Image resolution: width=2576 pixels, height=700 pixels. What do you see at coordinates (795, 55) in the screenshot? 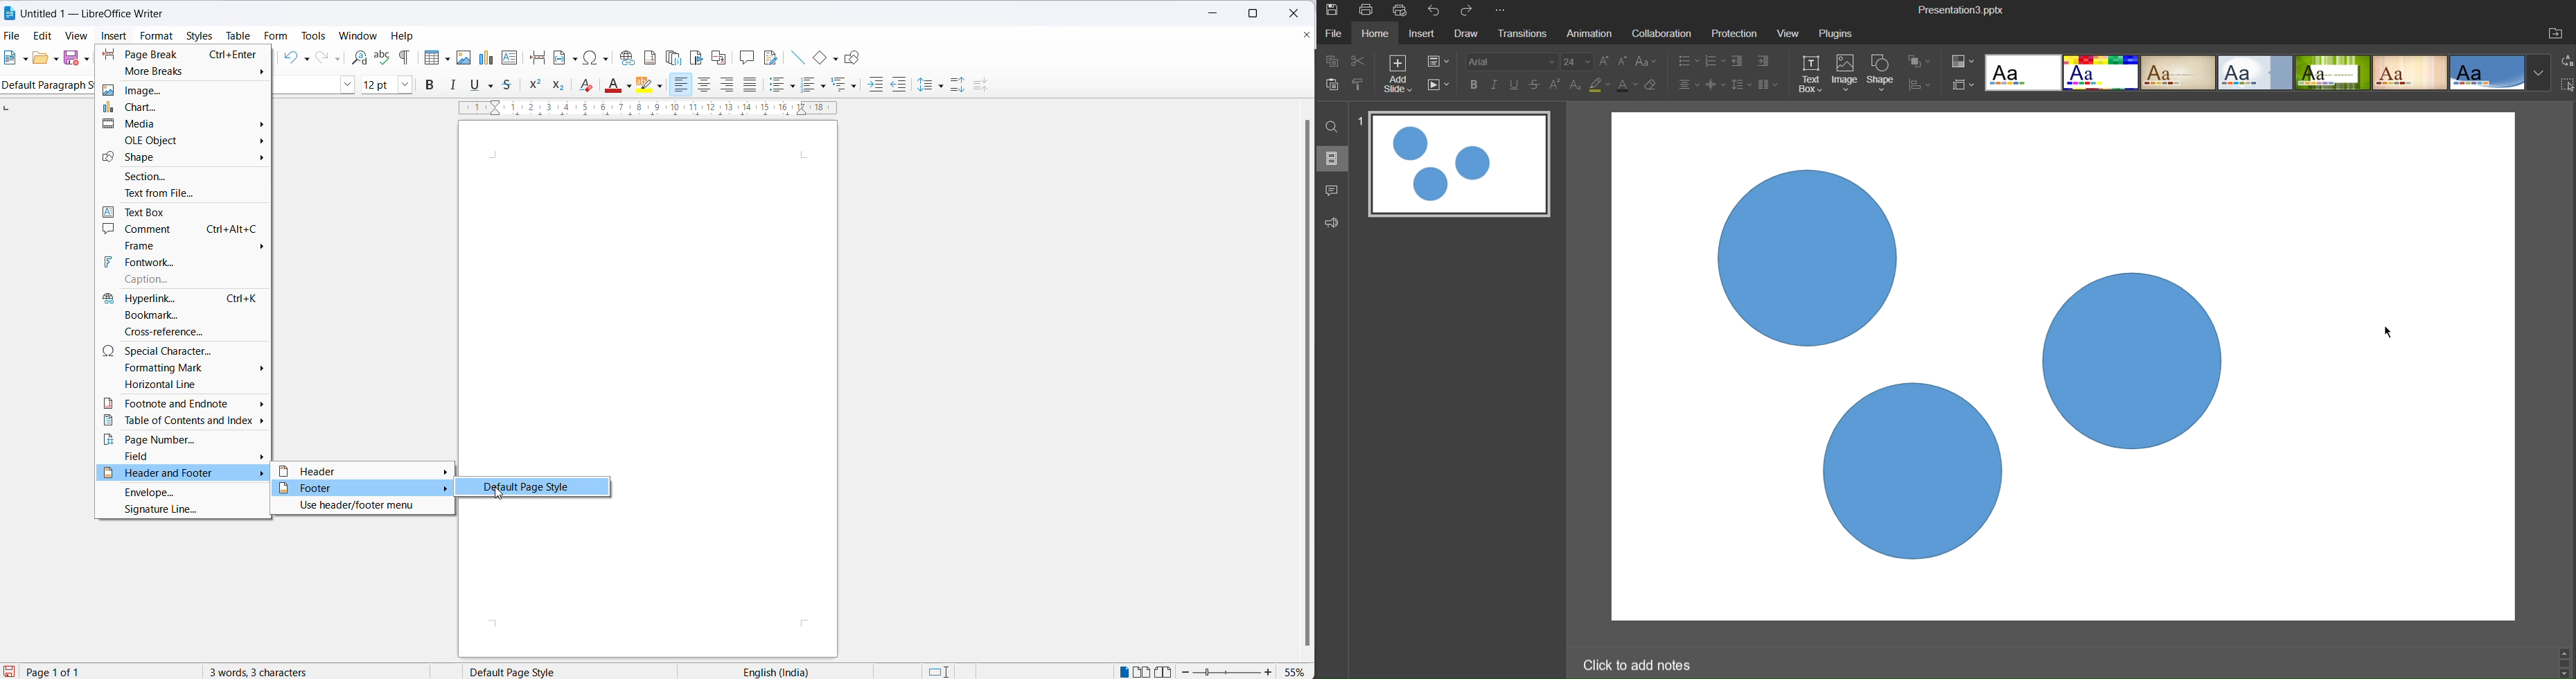
I see `insert line` at bounding box center [795, 55].